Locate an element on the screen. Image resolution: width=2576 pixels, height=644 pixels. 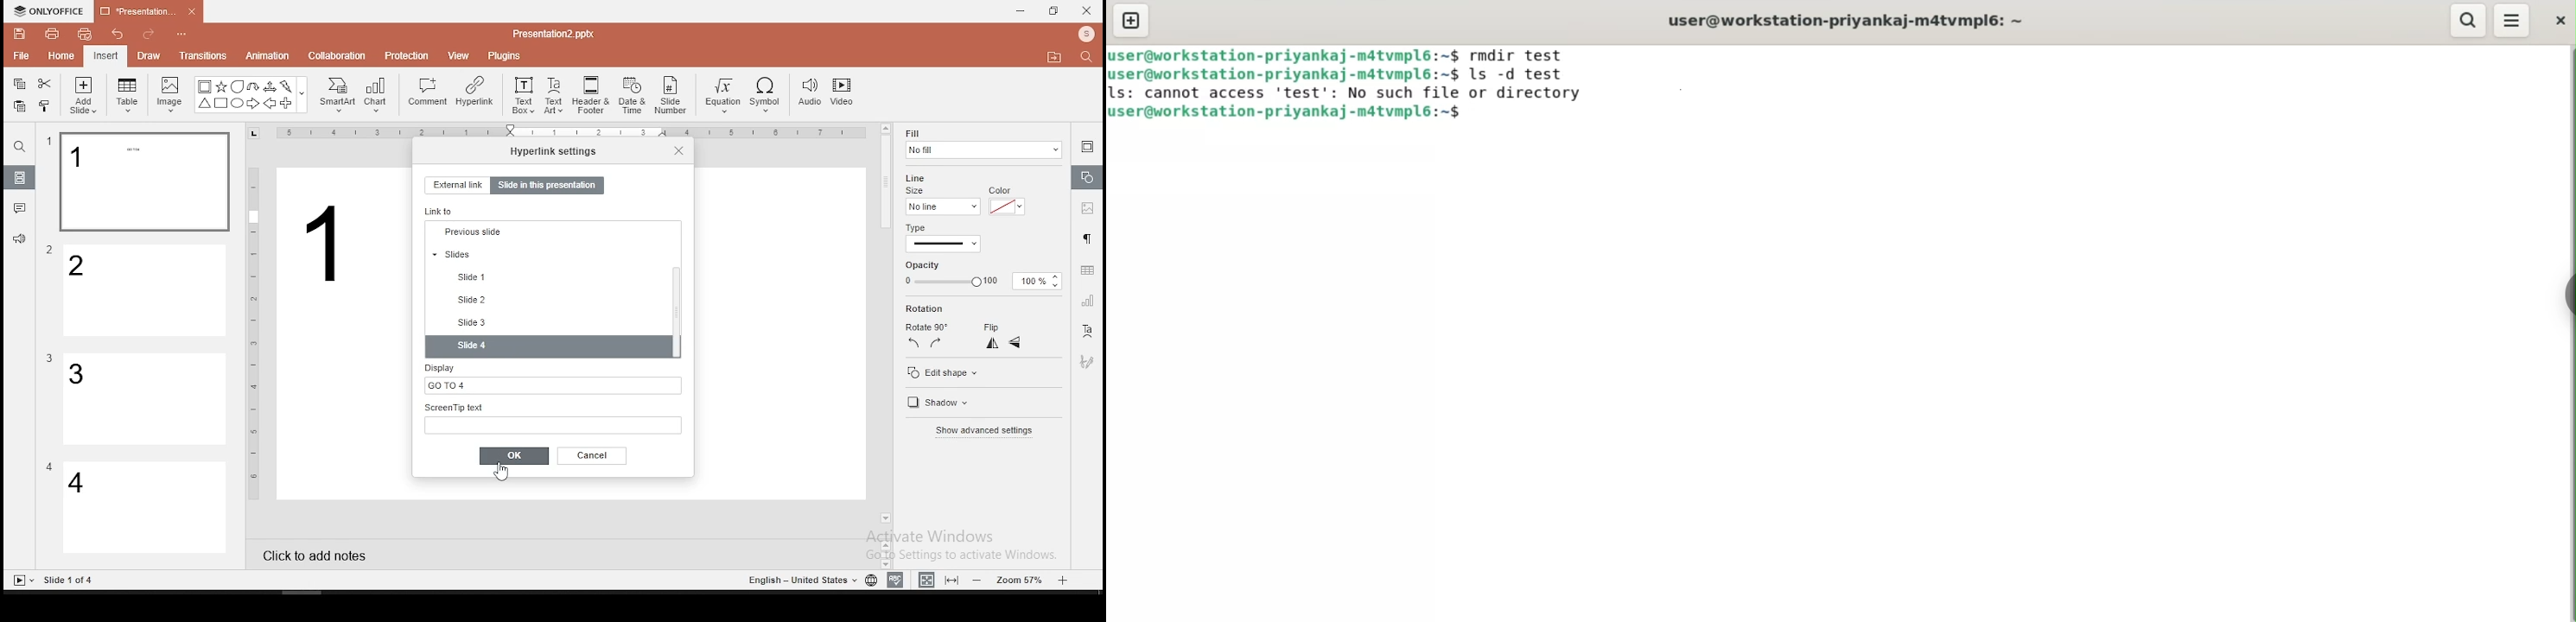
home is located at coordinates (60, 55).